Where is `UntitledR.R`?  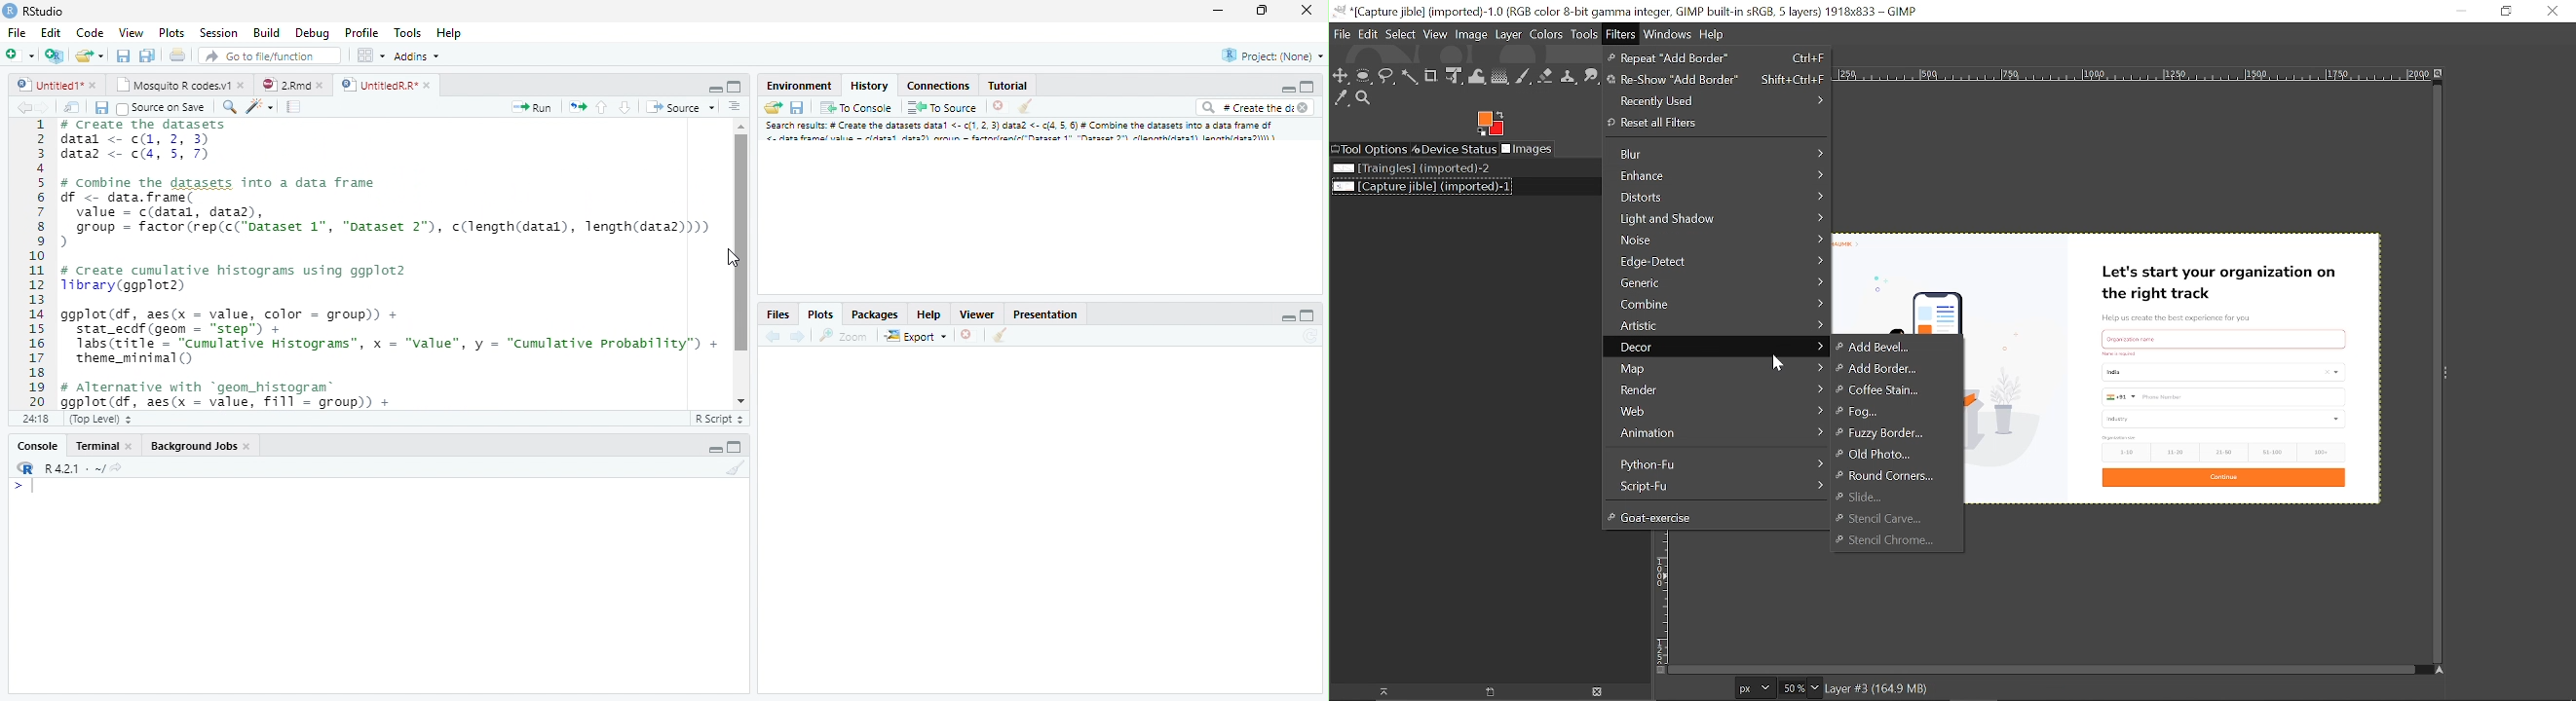 UntitledR.R is located at coordinates (386, 84).